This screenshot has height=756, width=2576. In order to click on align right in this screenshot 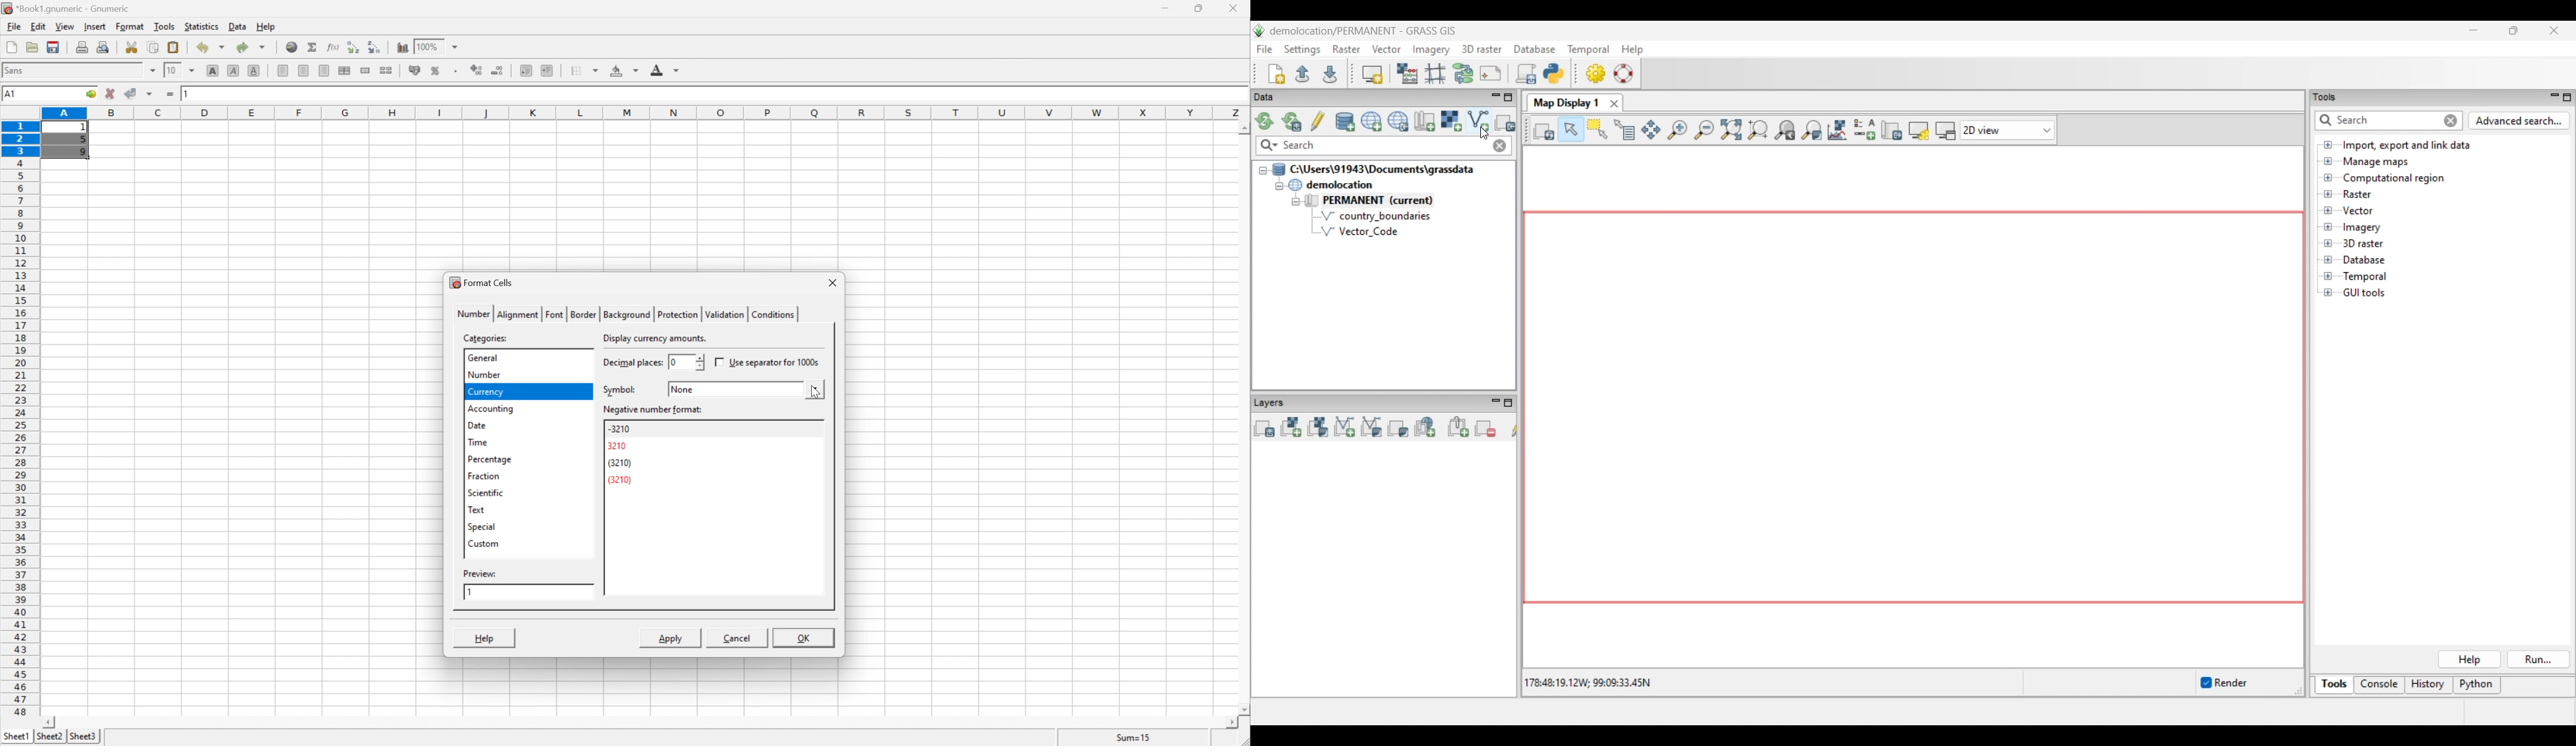, I will do `click(325, 70)`.